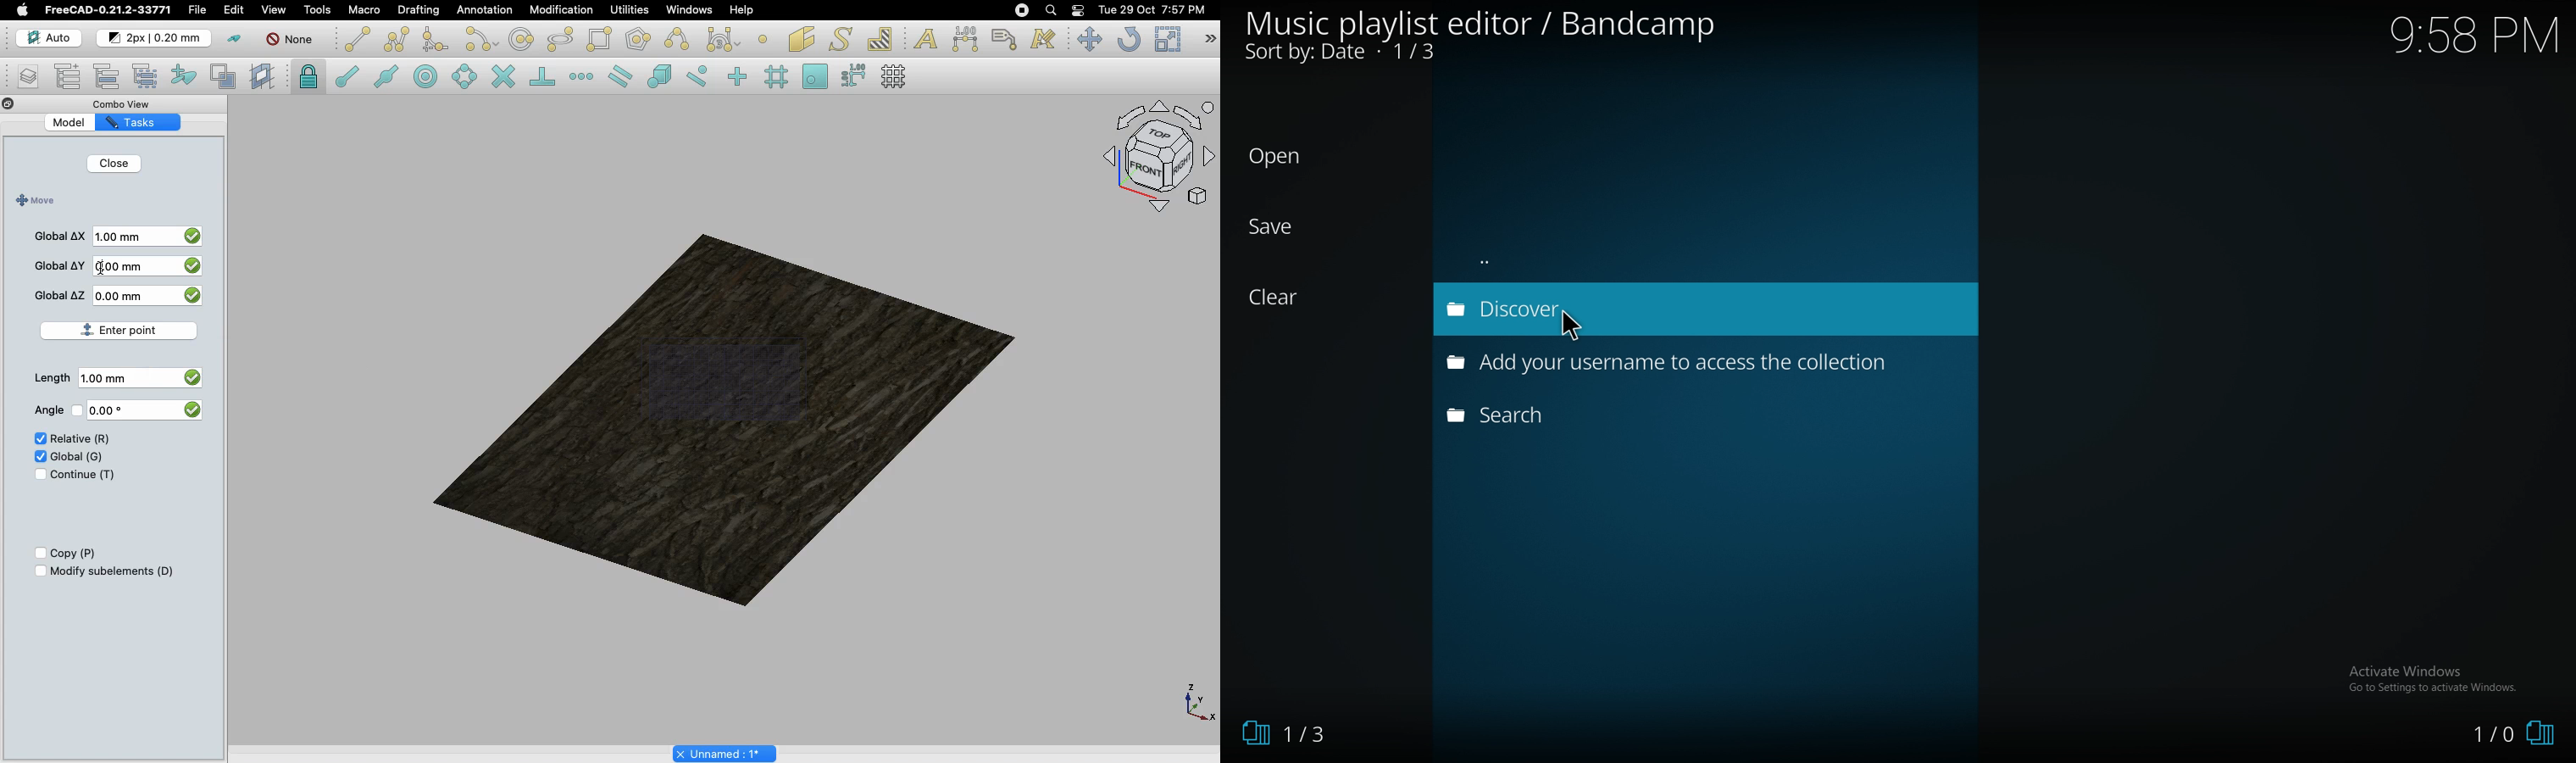 Image resolution: width=2576 pixels, height=784 pixels. Describe the element at coordinates (480, 41) in the screenshot. I see `Arc tools` at that location.